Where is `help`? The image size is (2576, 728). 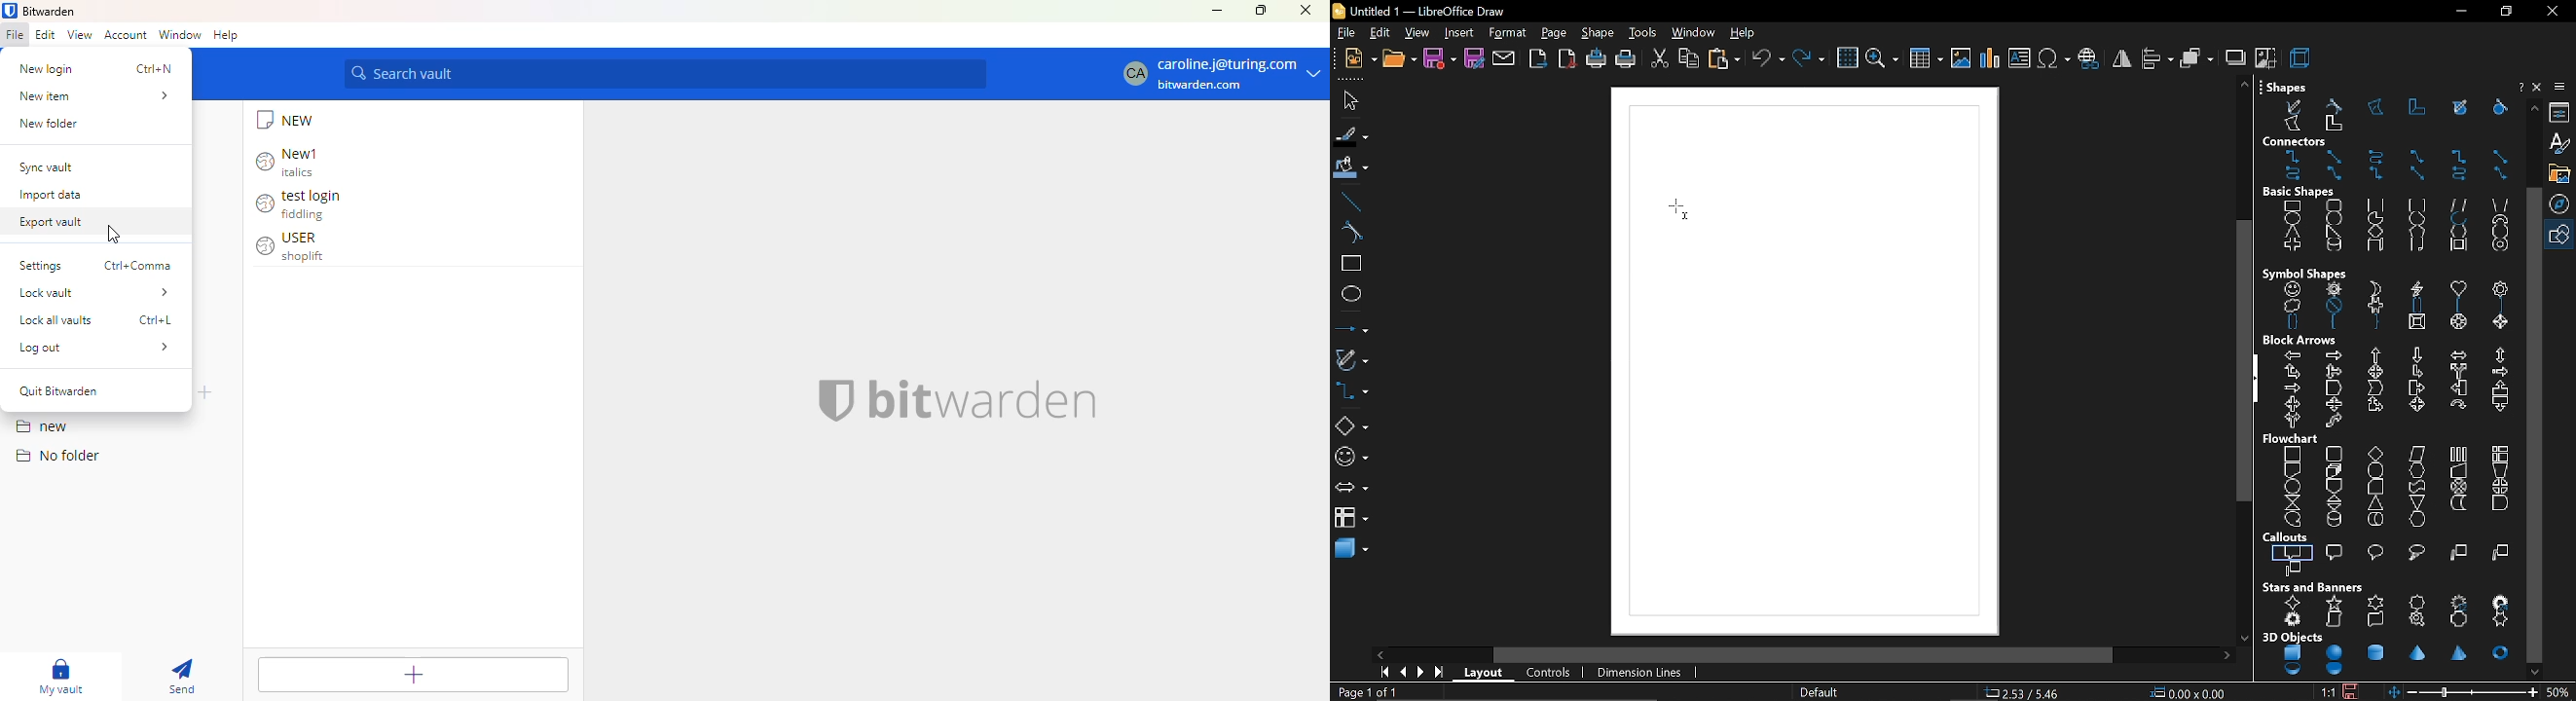 help is located at coordinates (2520, 86).